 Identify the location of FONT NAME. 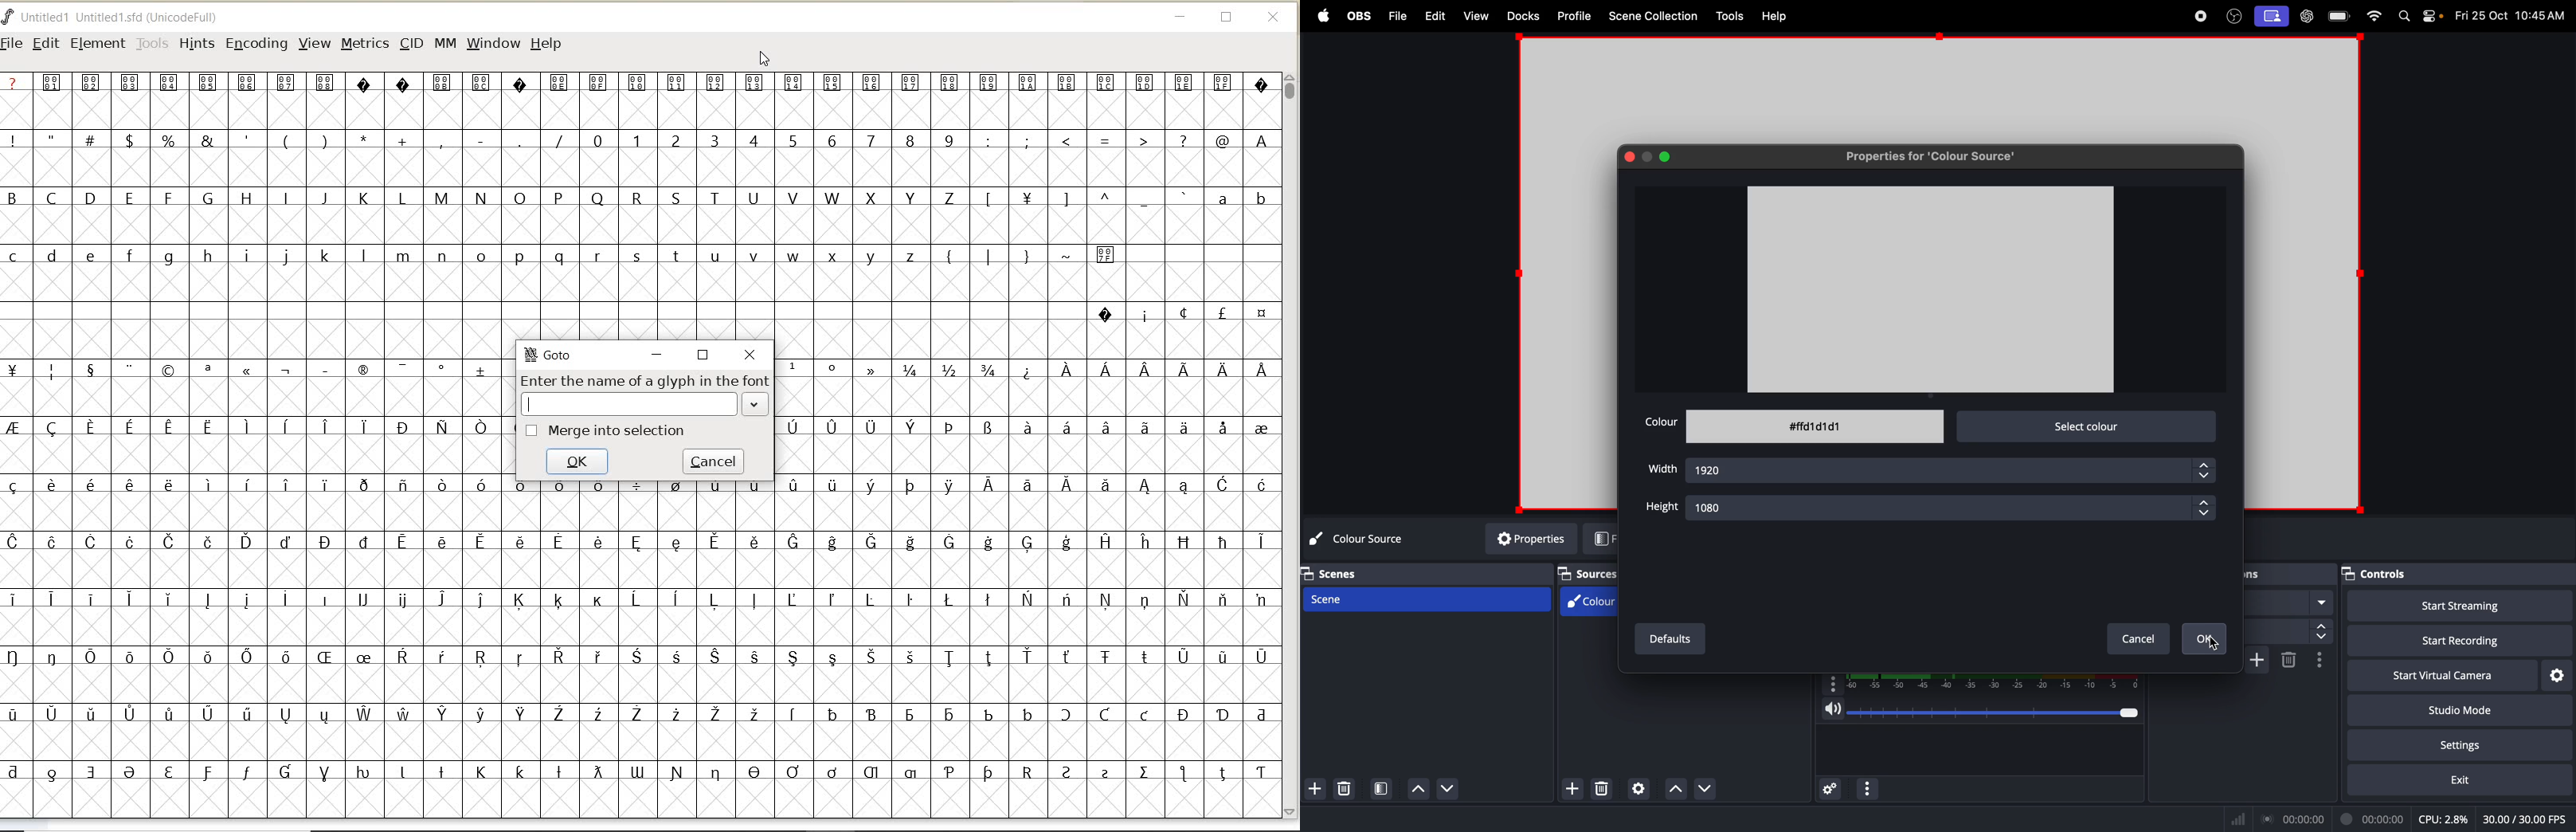
(124, 18).